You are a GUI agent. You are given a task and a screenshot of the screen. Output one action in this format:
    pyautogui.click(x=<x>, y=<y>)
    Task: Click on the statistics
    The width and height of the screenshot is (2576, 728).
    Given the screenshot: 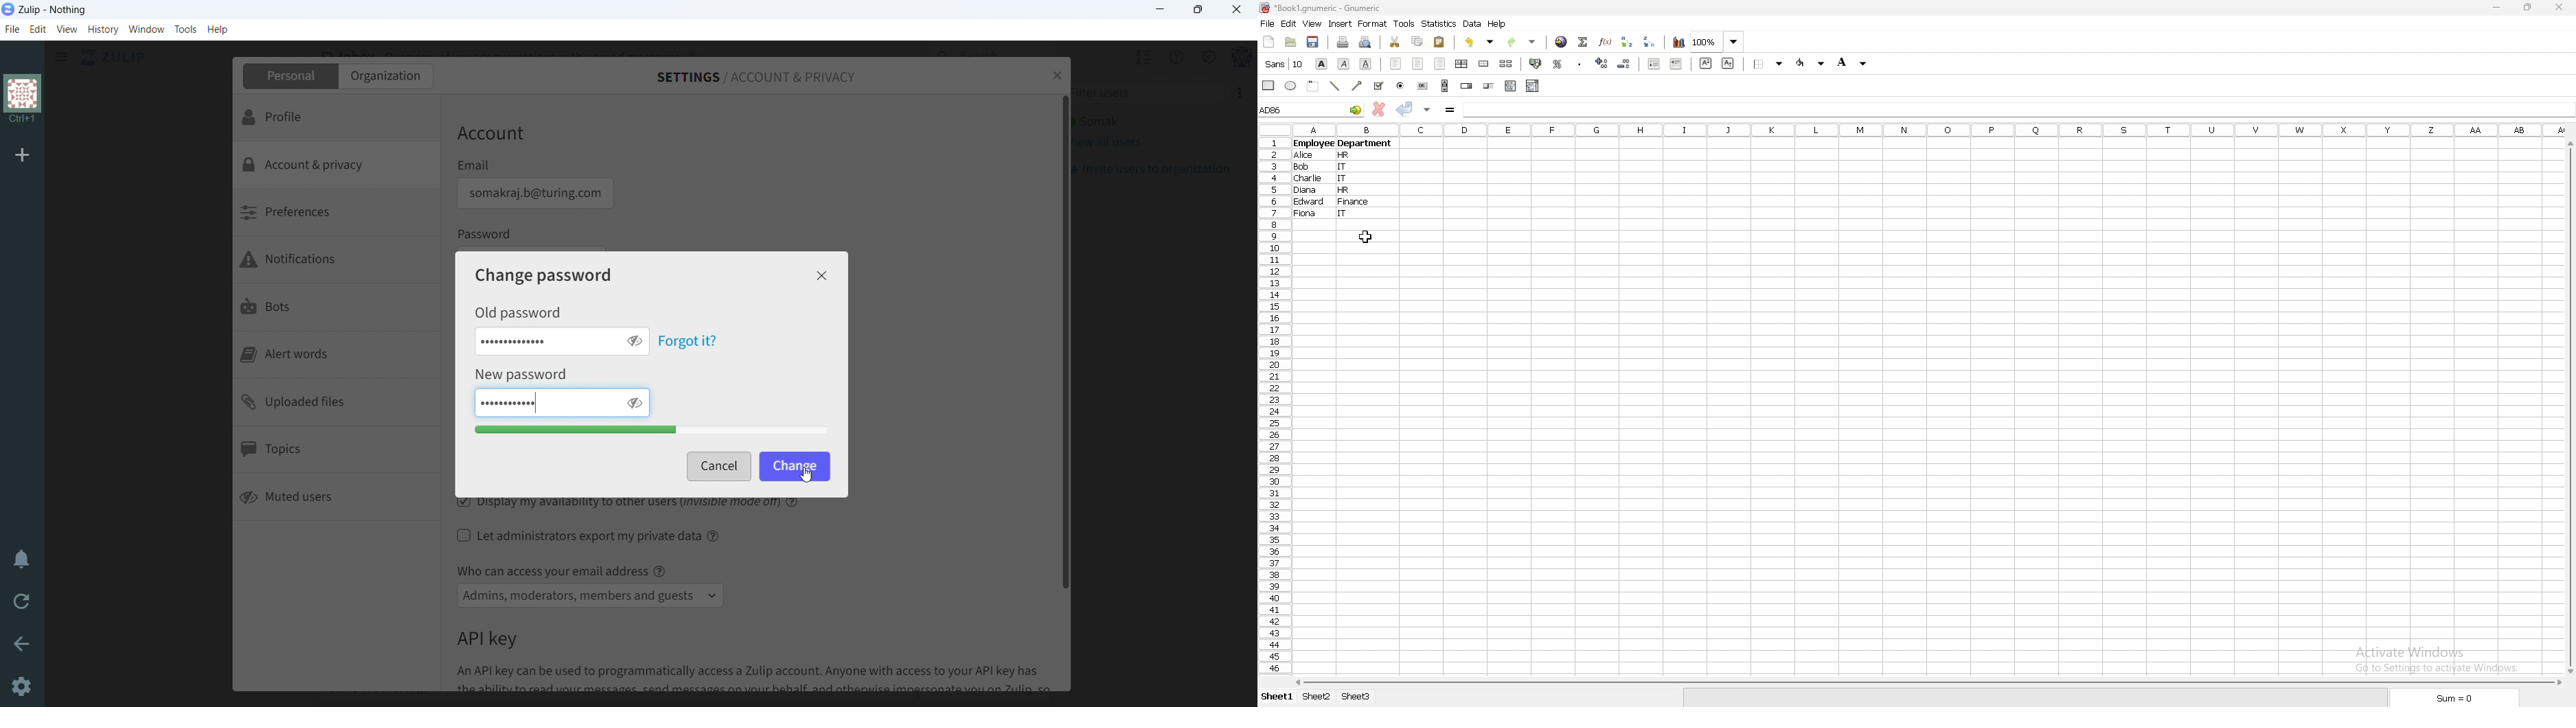 What is the action you would take?
    pyautogui.click(x=1439, y=24)
    